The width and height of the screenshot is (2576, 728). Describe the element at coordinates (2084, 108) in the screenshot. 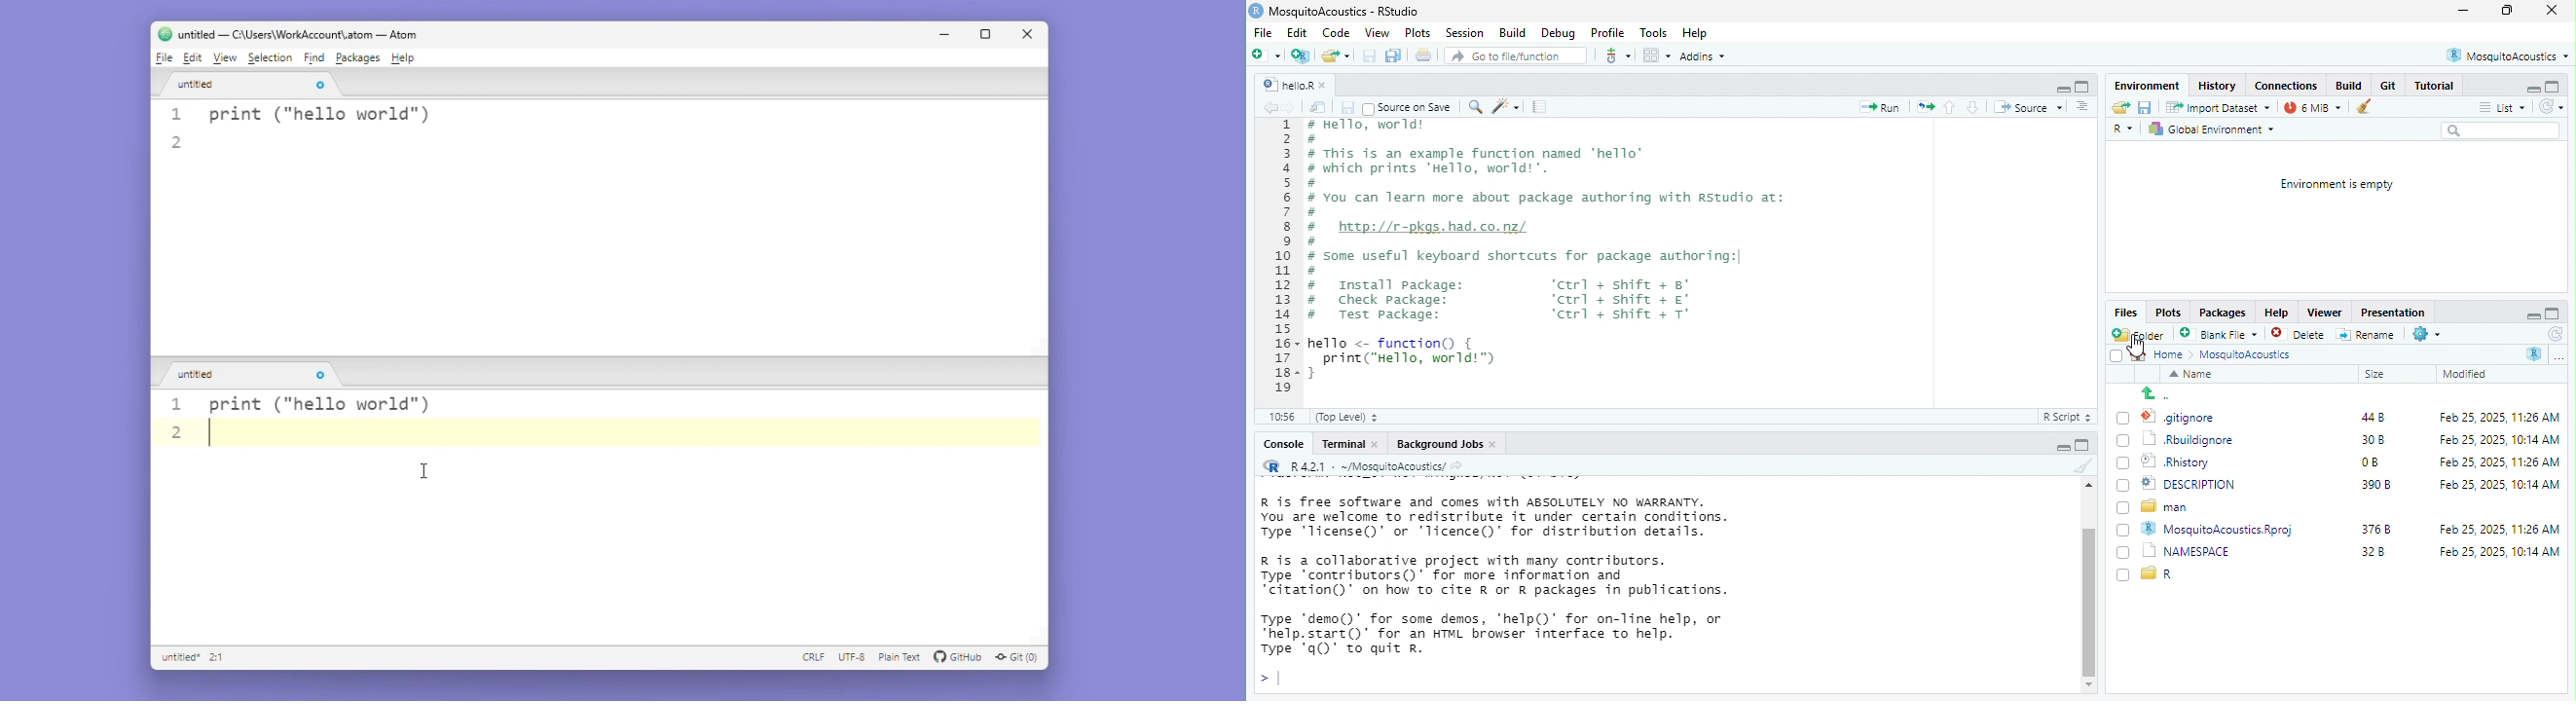

I see `show document outline` at that location.